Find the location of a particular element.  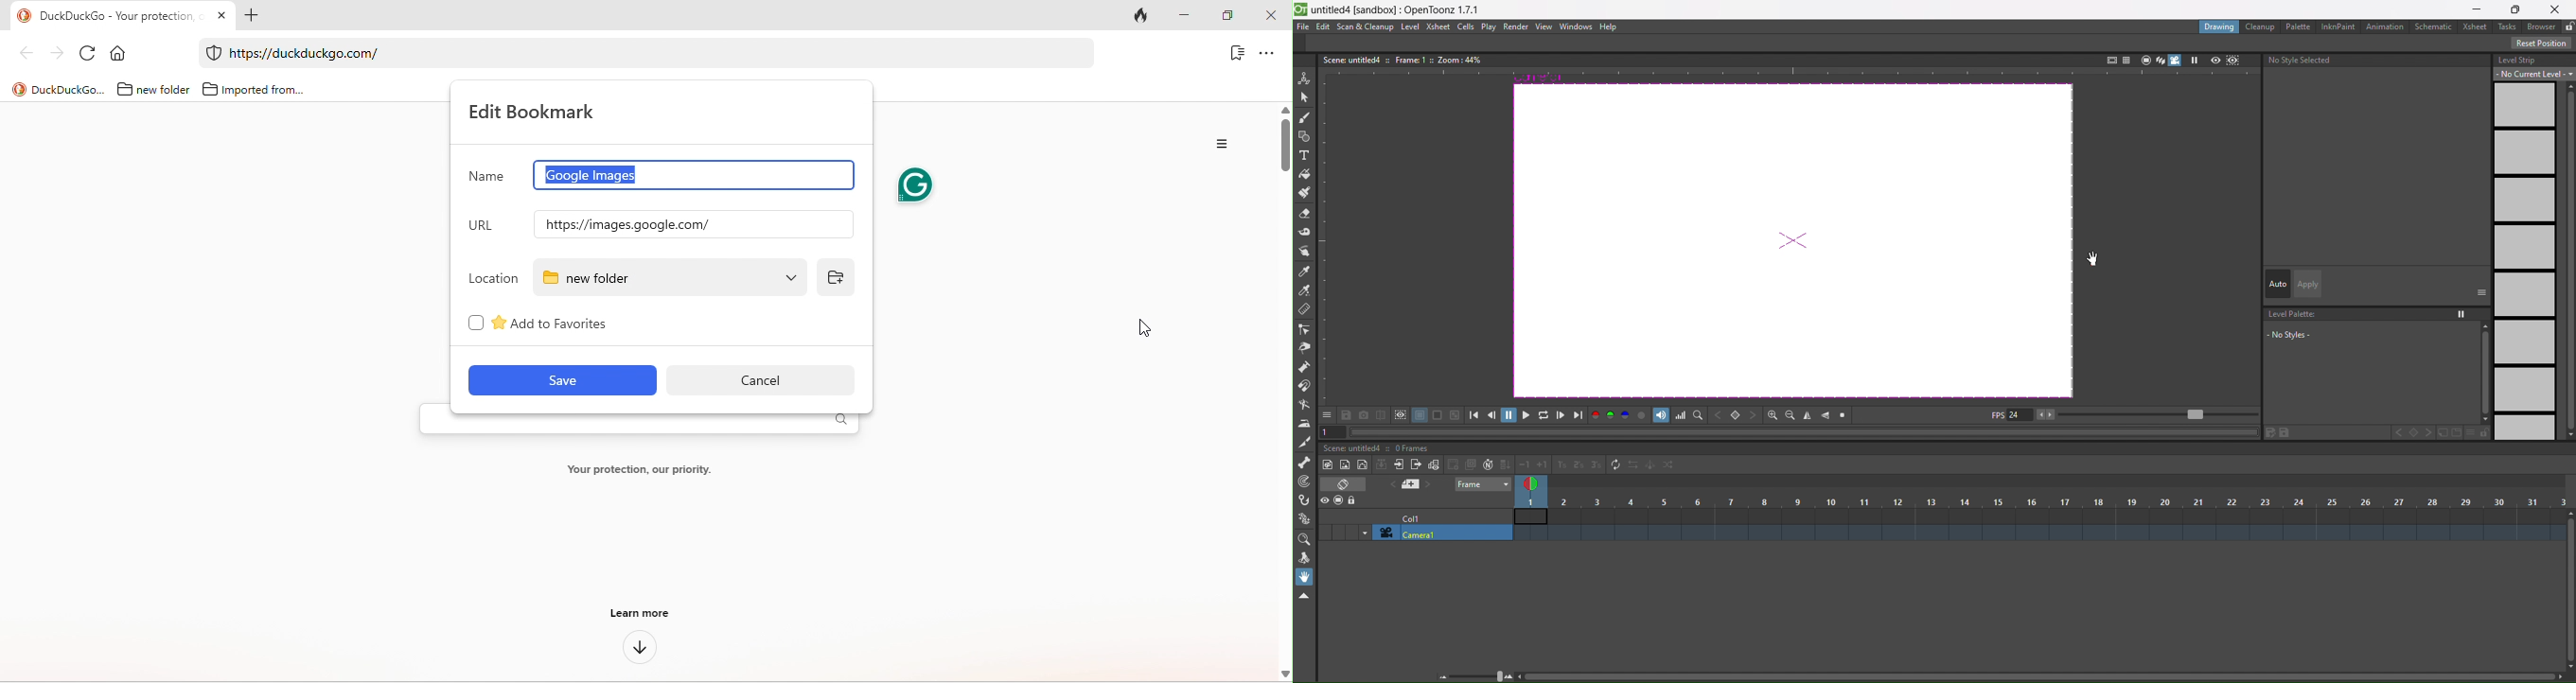

unlocked is located at coordinates (2568, 25).